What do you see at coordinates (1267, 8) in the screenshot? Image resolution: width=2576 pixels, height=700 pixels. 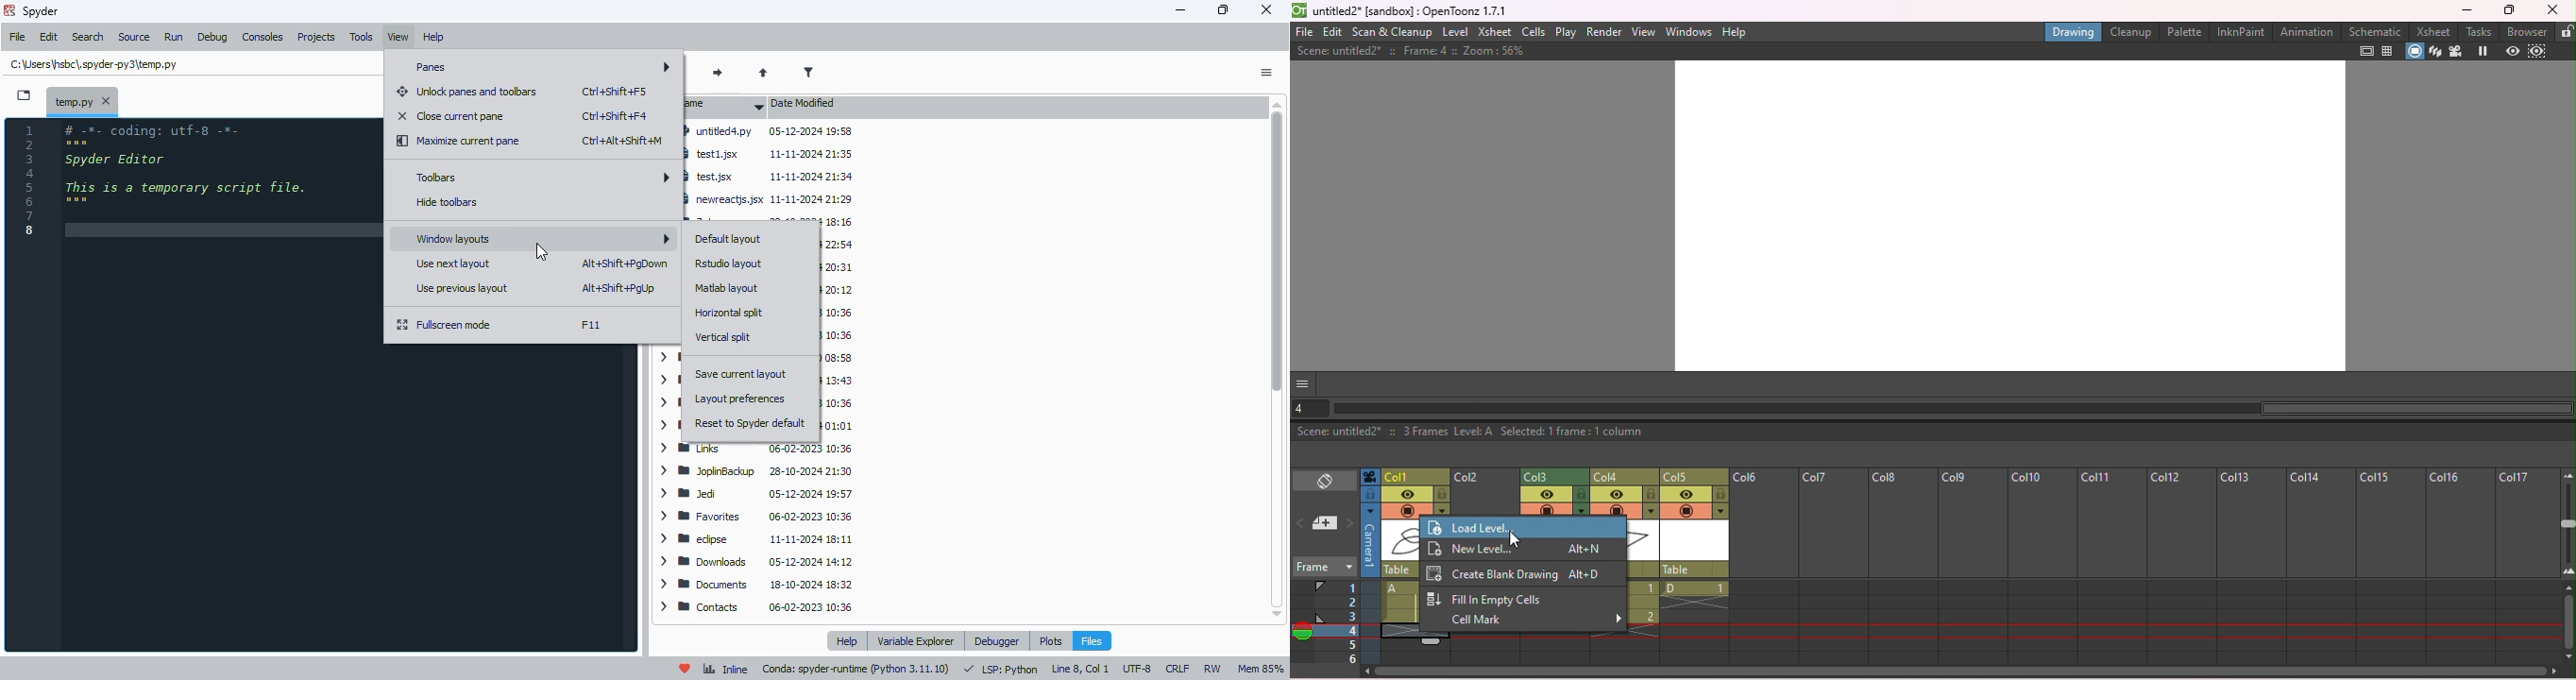 I see `close` at bounding box center [1267, 8].